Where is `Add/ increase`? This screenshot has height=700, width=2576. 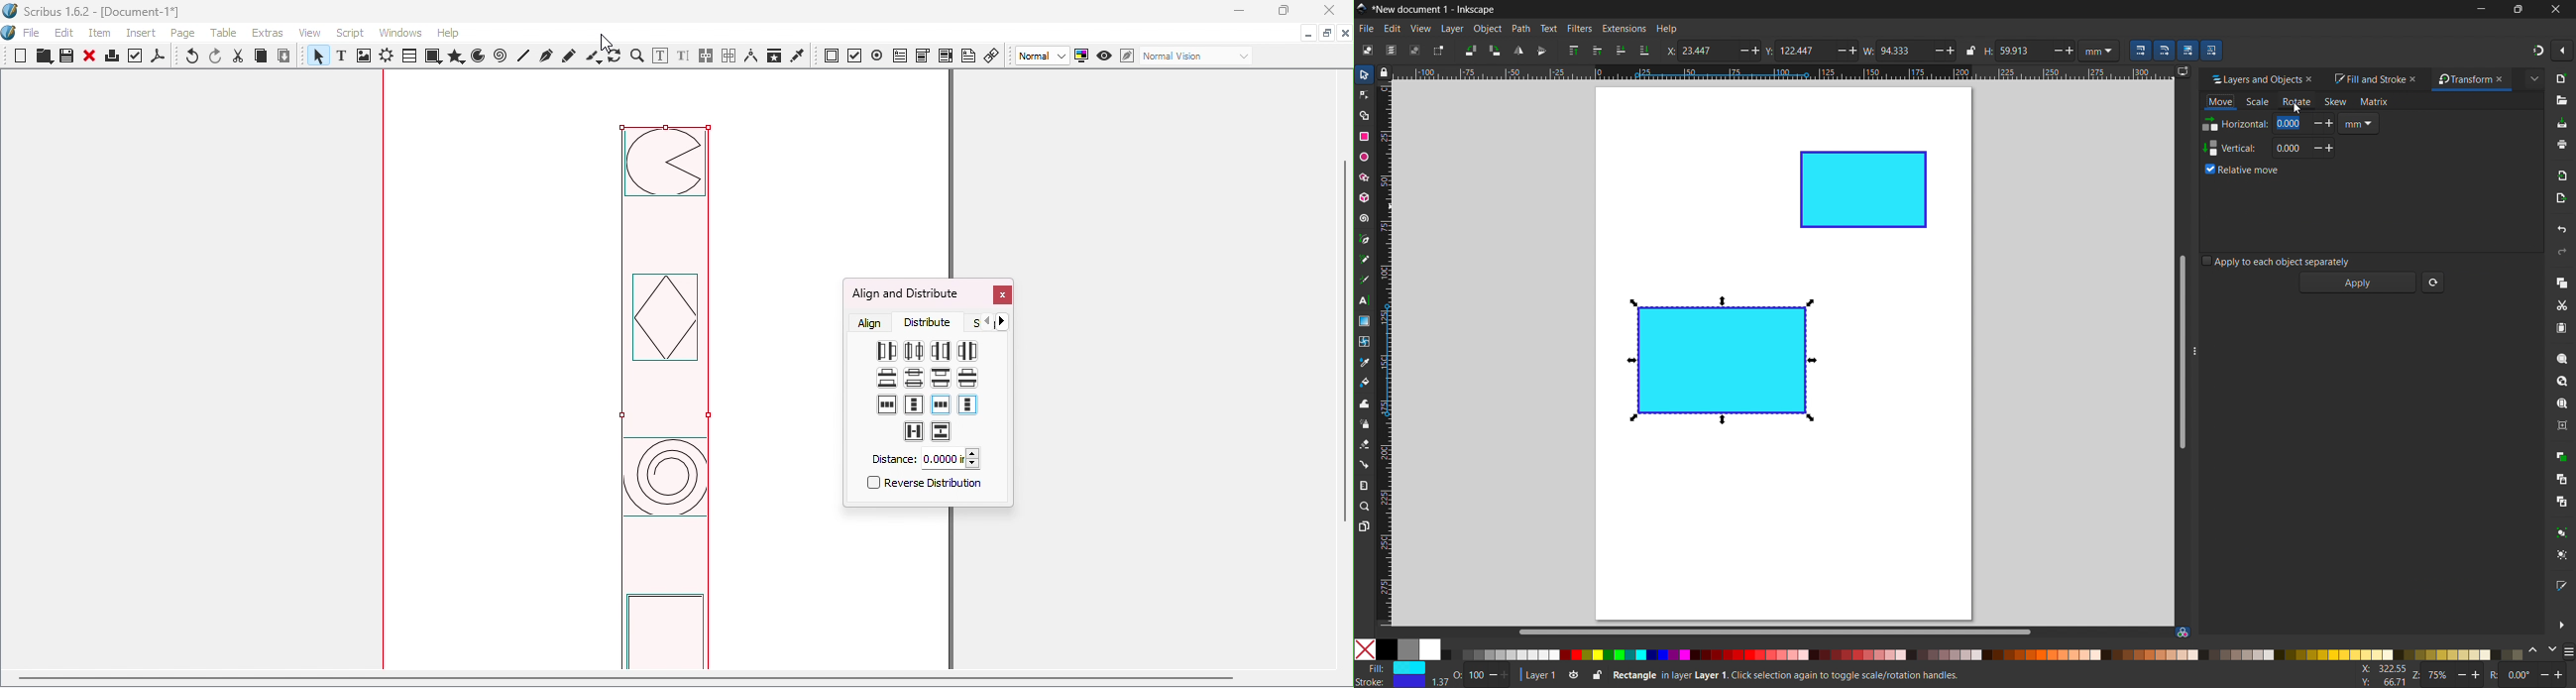 Add/ increase is located at coordinates (1755, 50).